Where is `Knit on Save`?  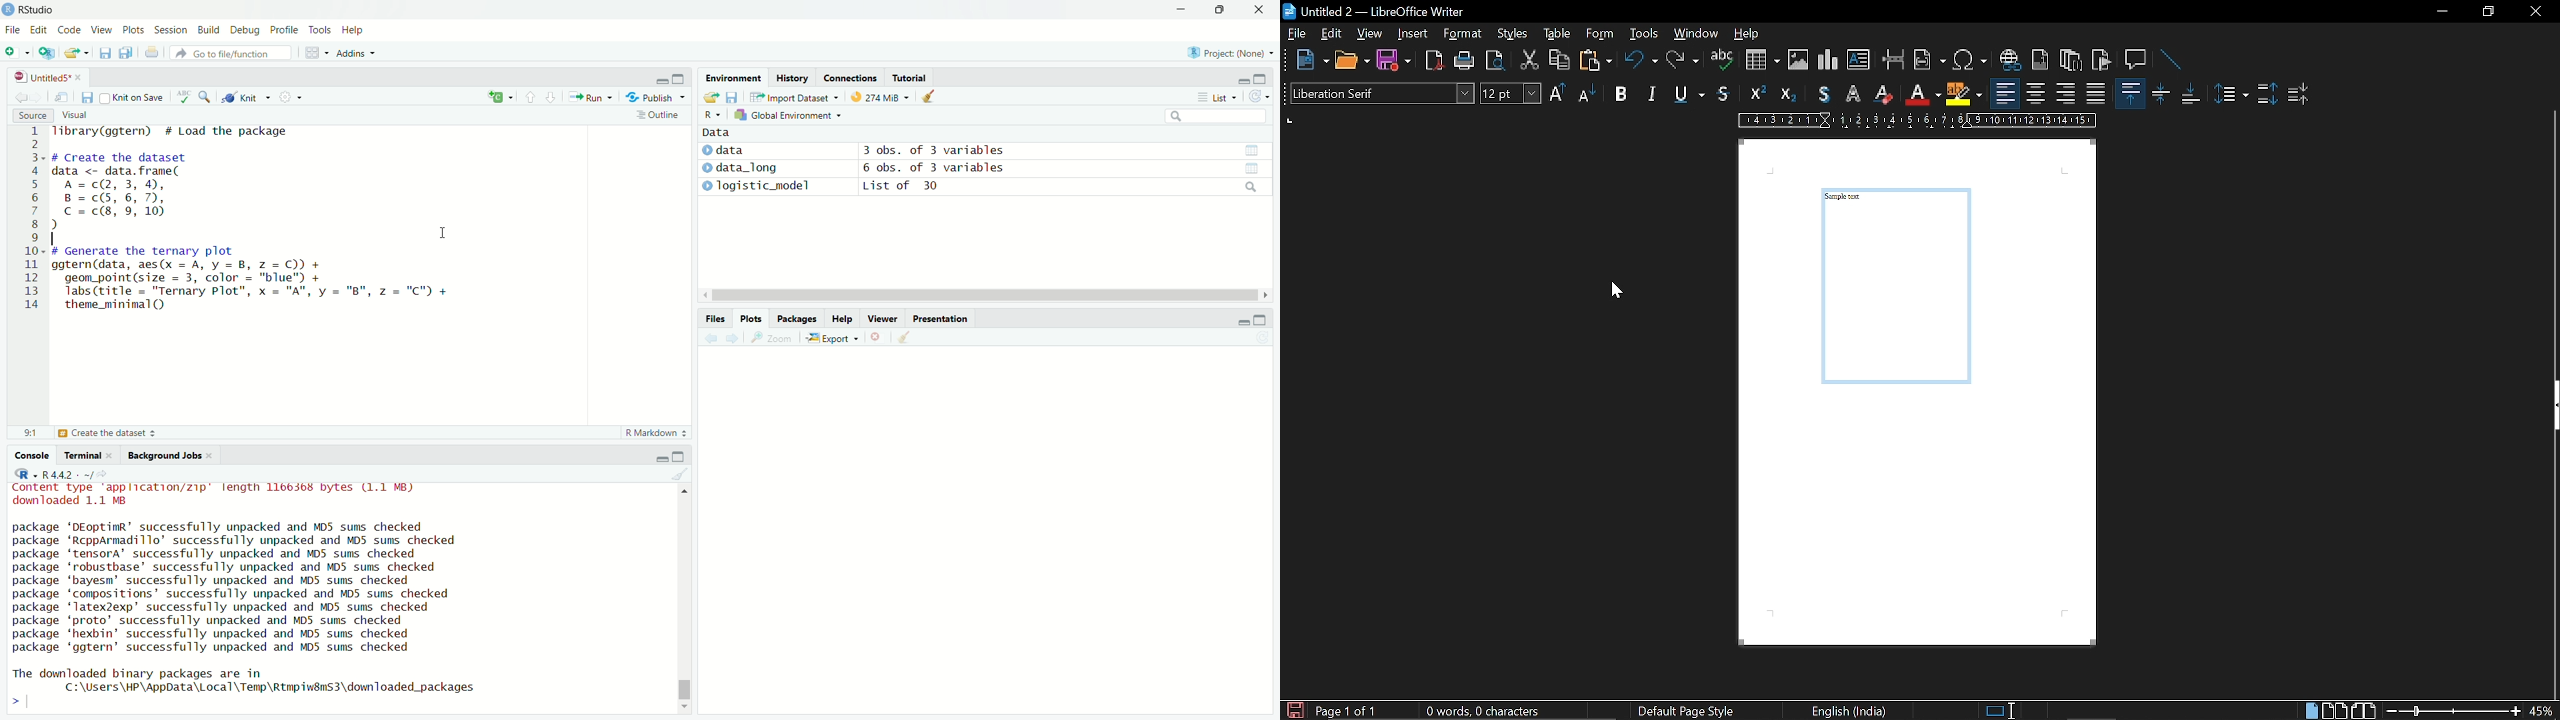
Knit on Save is located at coordinates (137, 98).